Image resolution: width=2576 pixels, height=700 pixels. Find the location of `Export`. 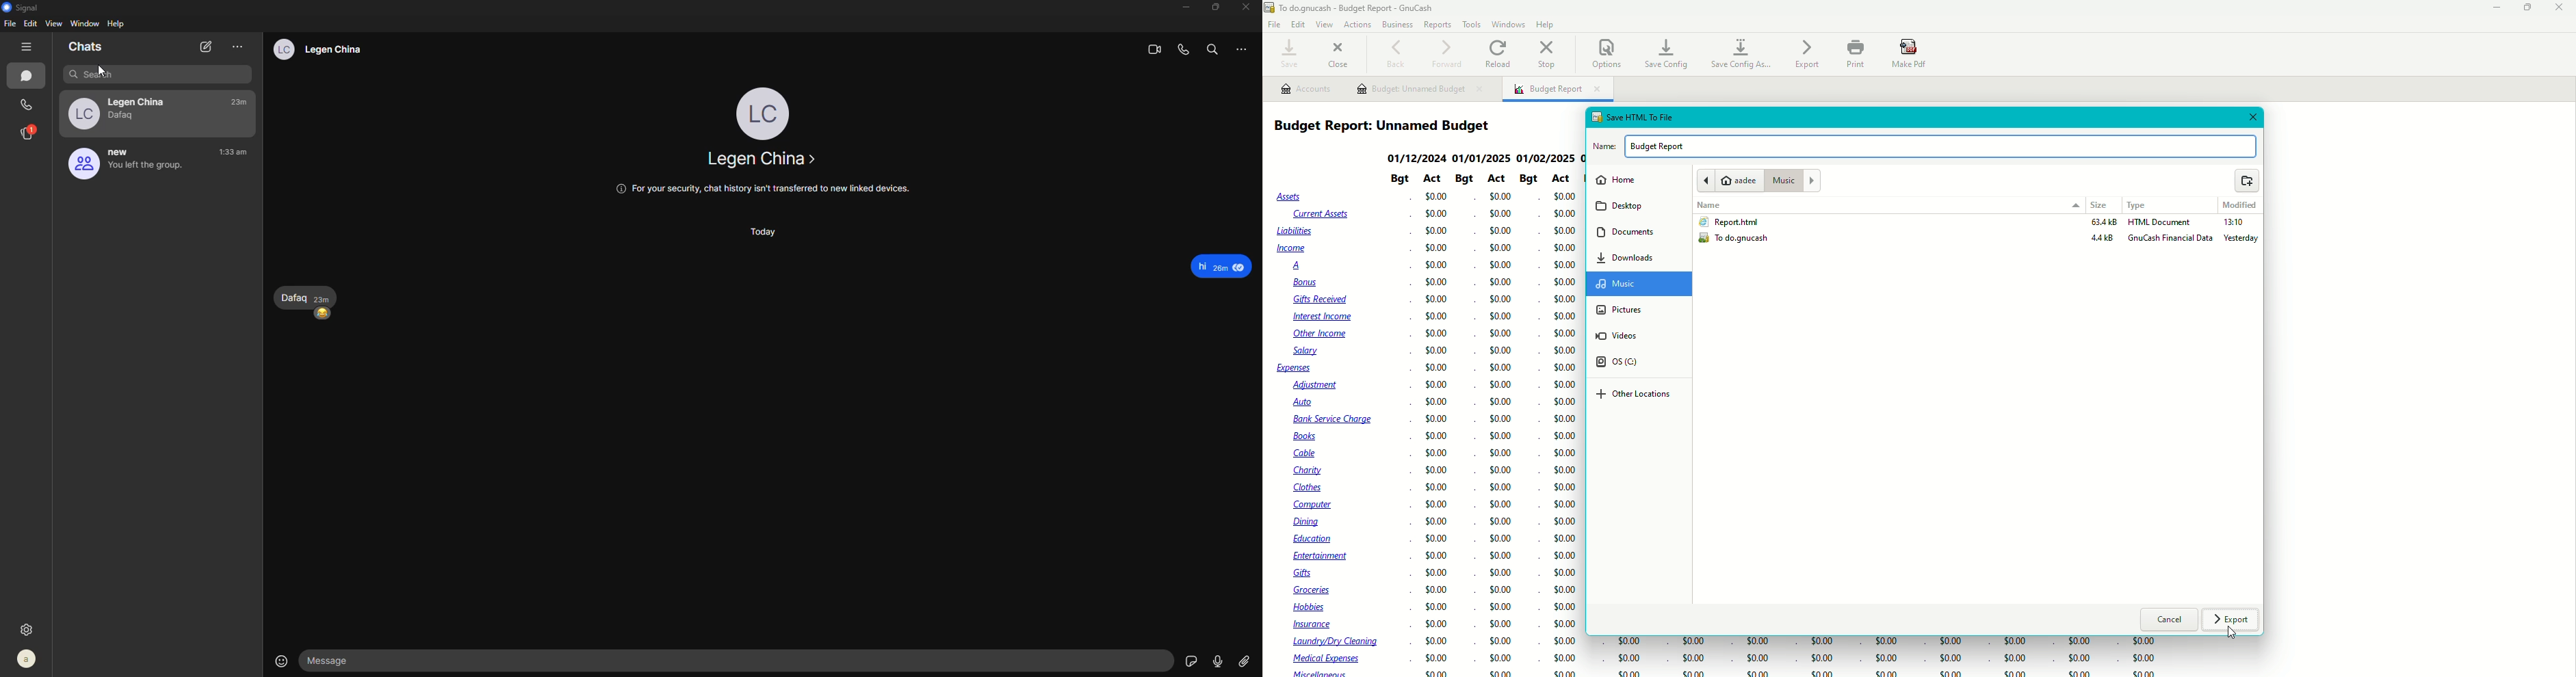

Export is located at coordinates (1806, 54).